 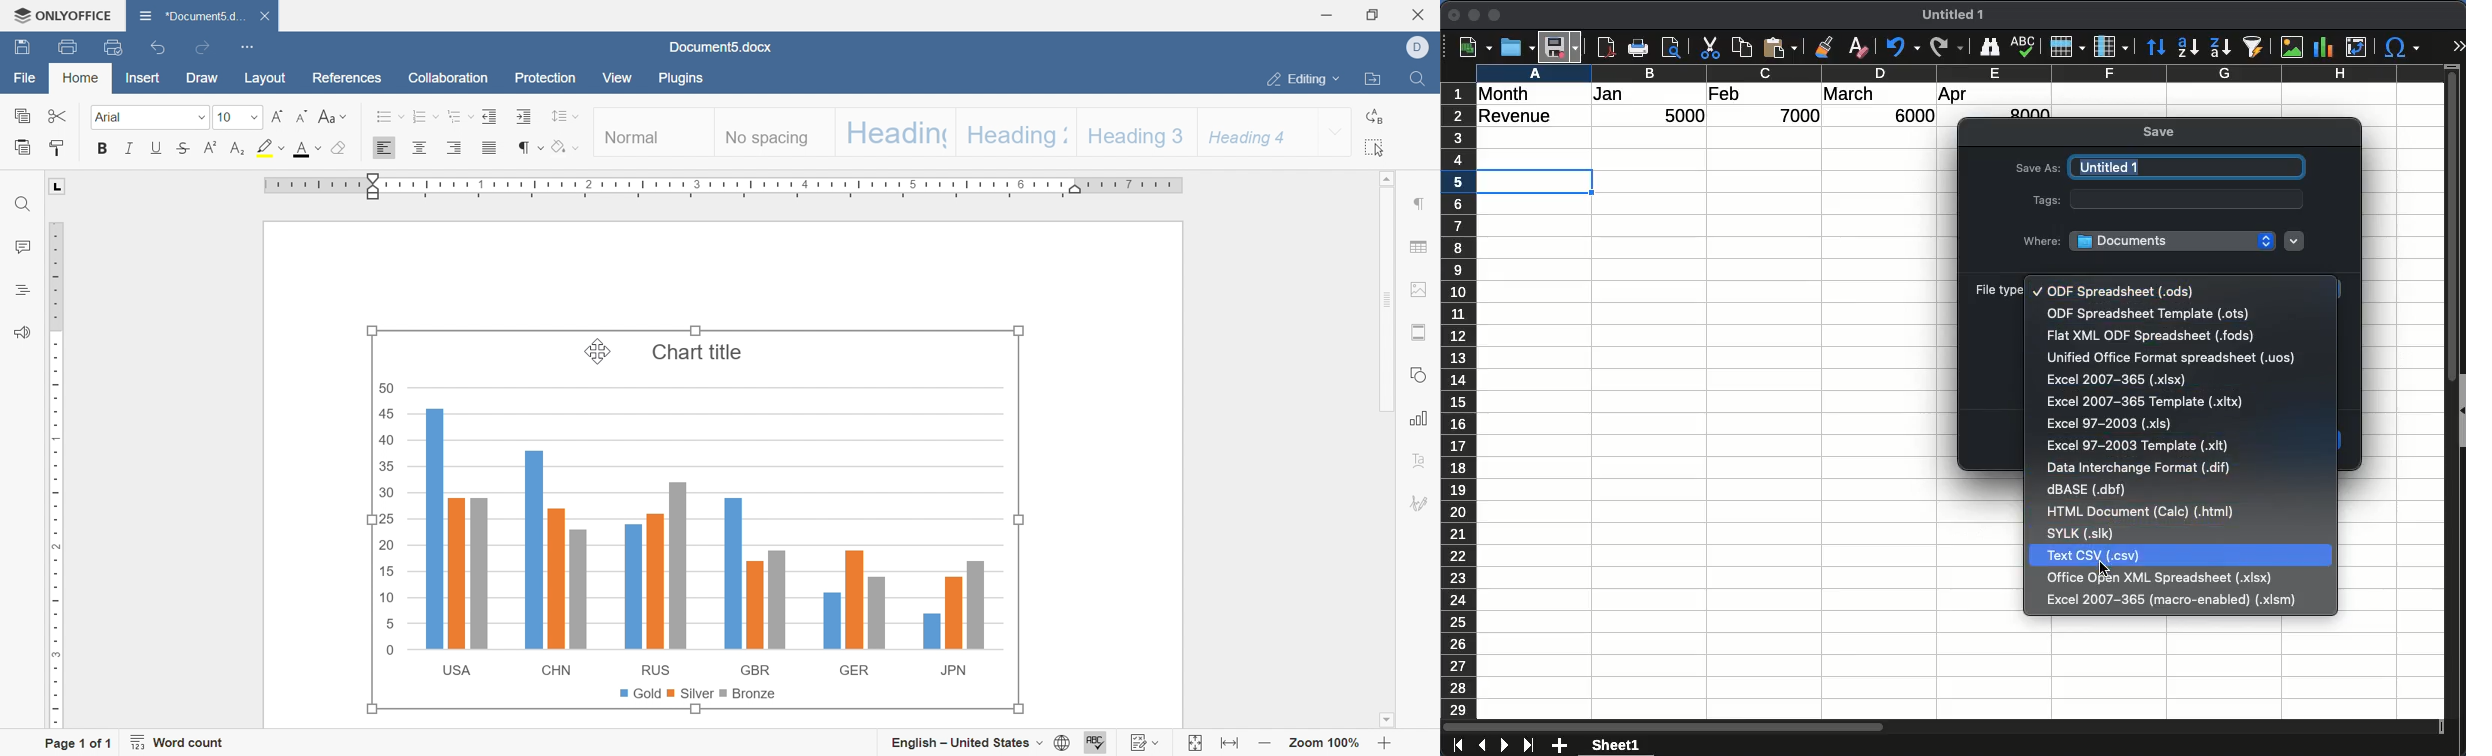 What do you see at coordinates (1265, 743) in the screenshot?
I see `zoom out` at bounding box center [1265, 743].